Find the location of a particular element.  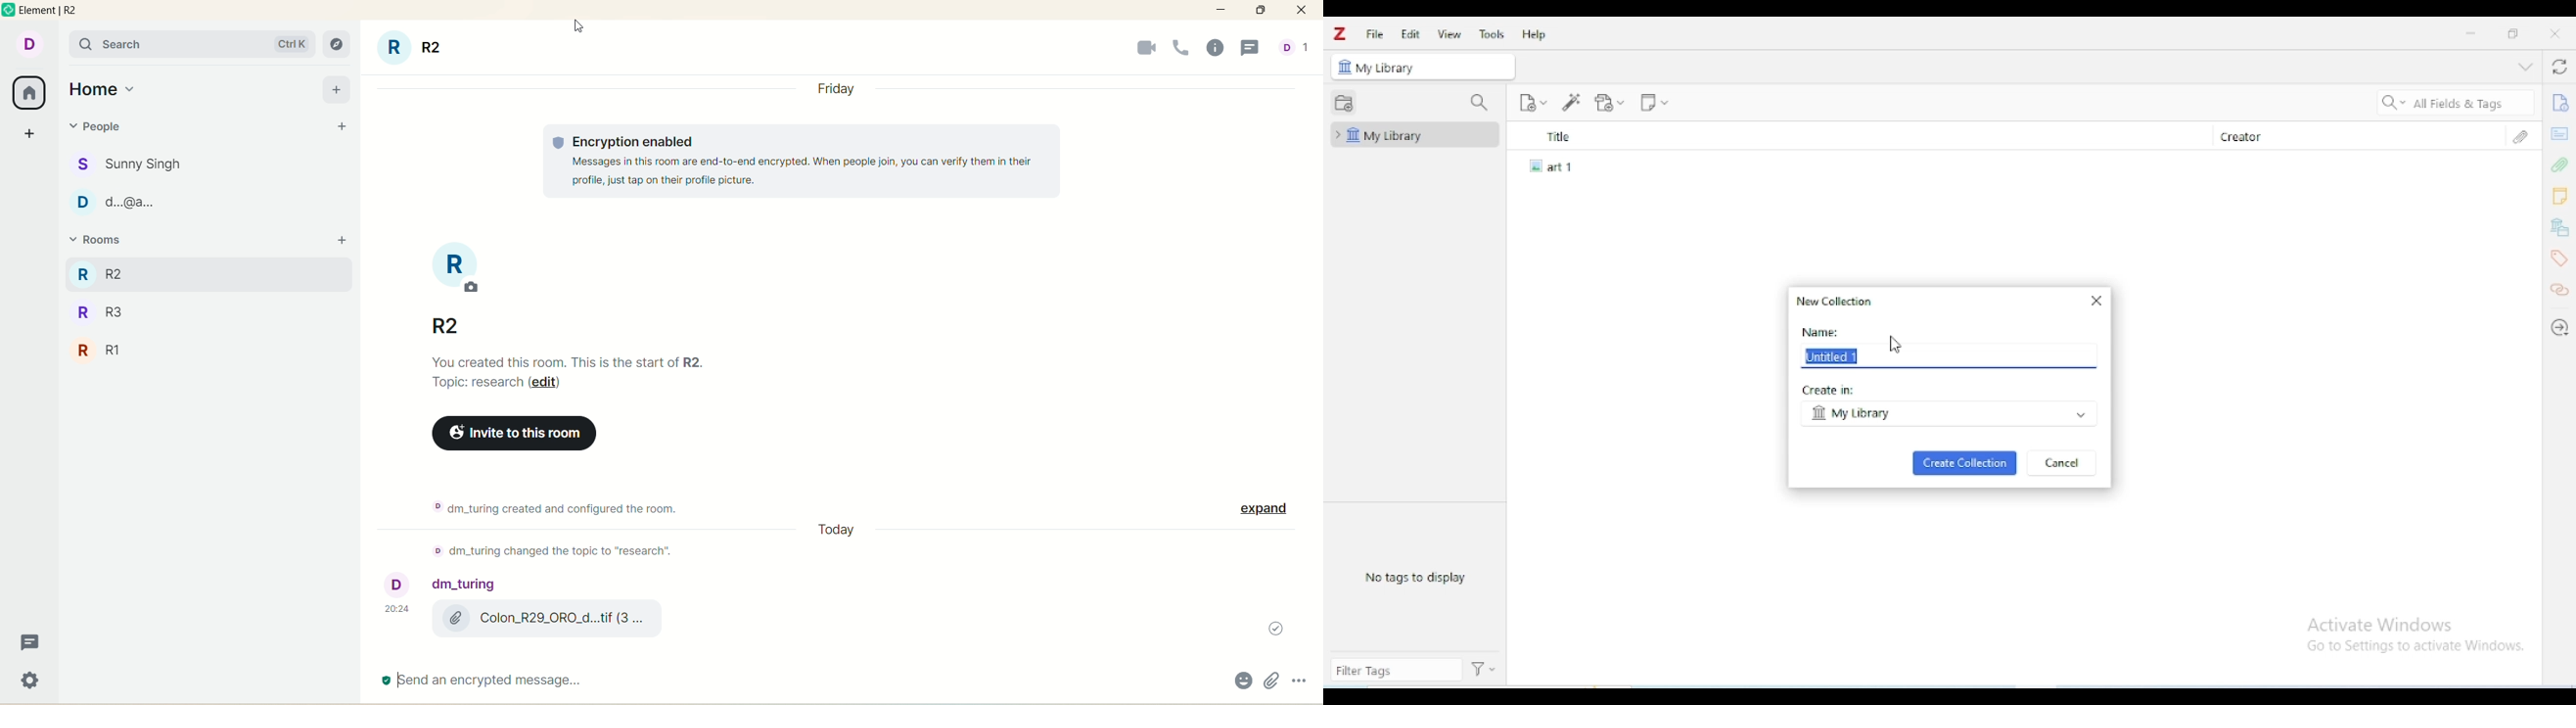

home is located at coordinates (103, 90).